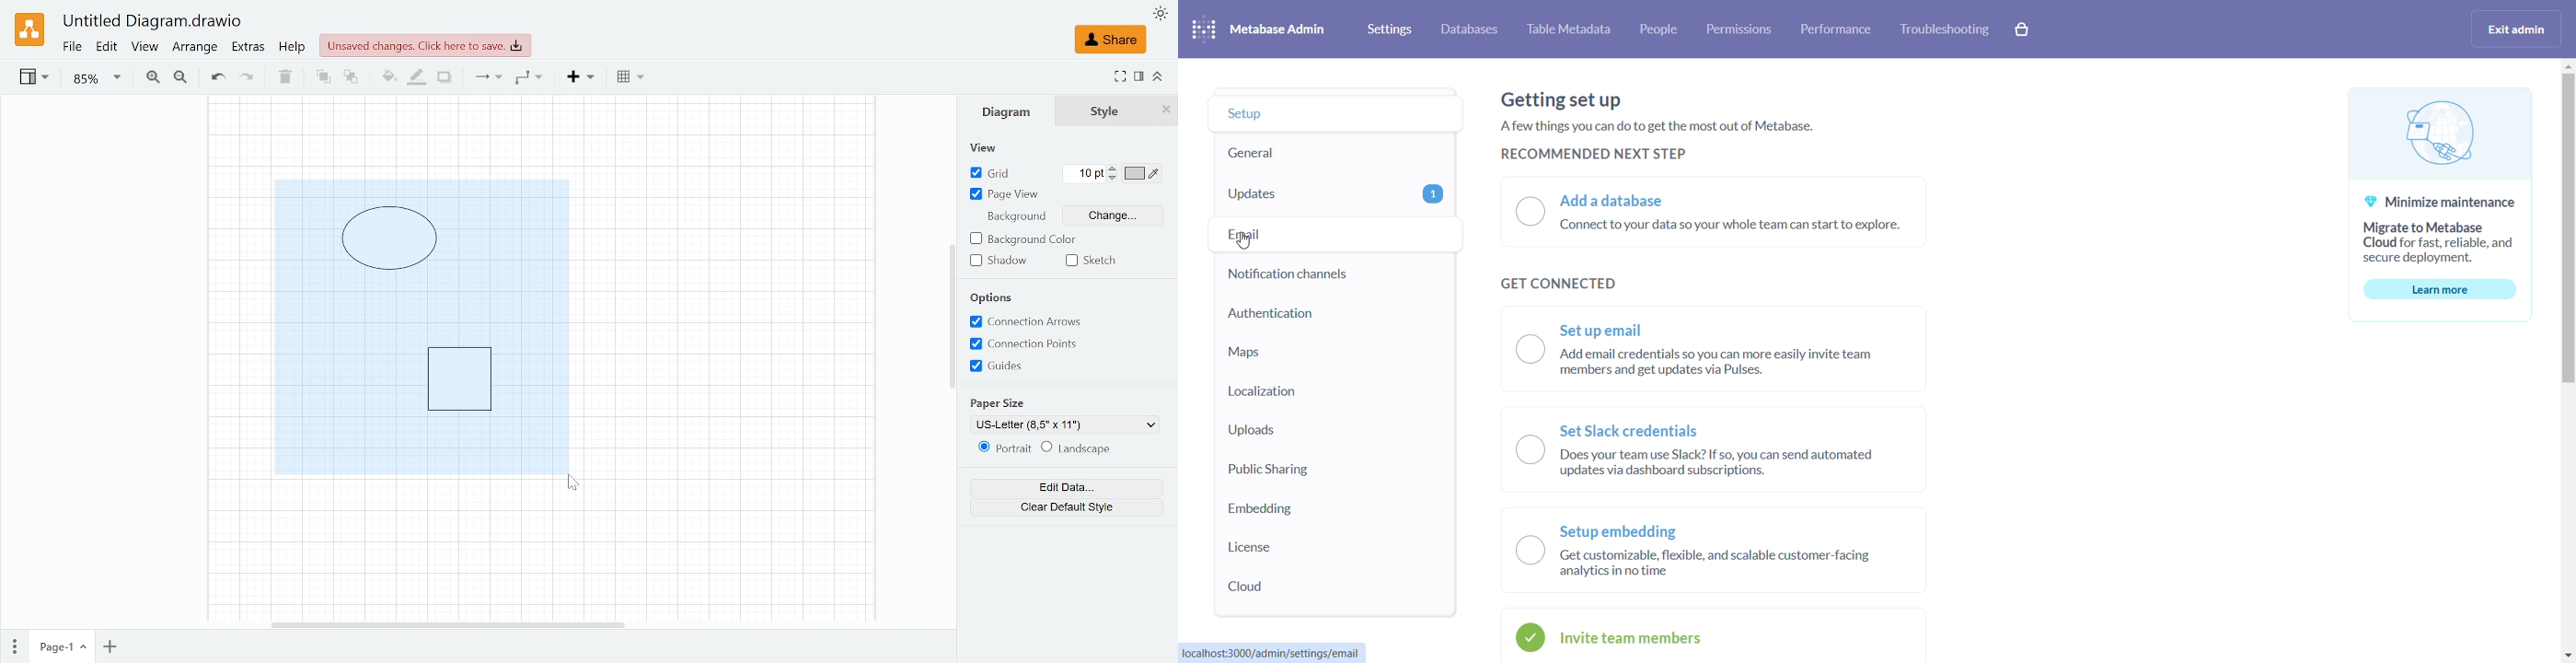 The height and width of the screenshot is (672, 2576). What do you see at coordinates (1114, 215) in the screenshot?
I see `Change` at bounding box center [1114, 215].